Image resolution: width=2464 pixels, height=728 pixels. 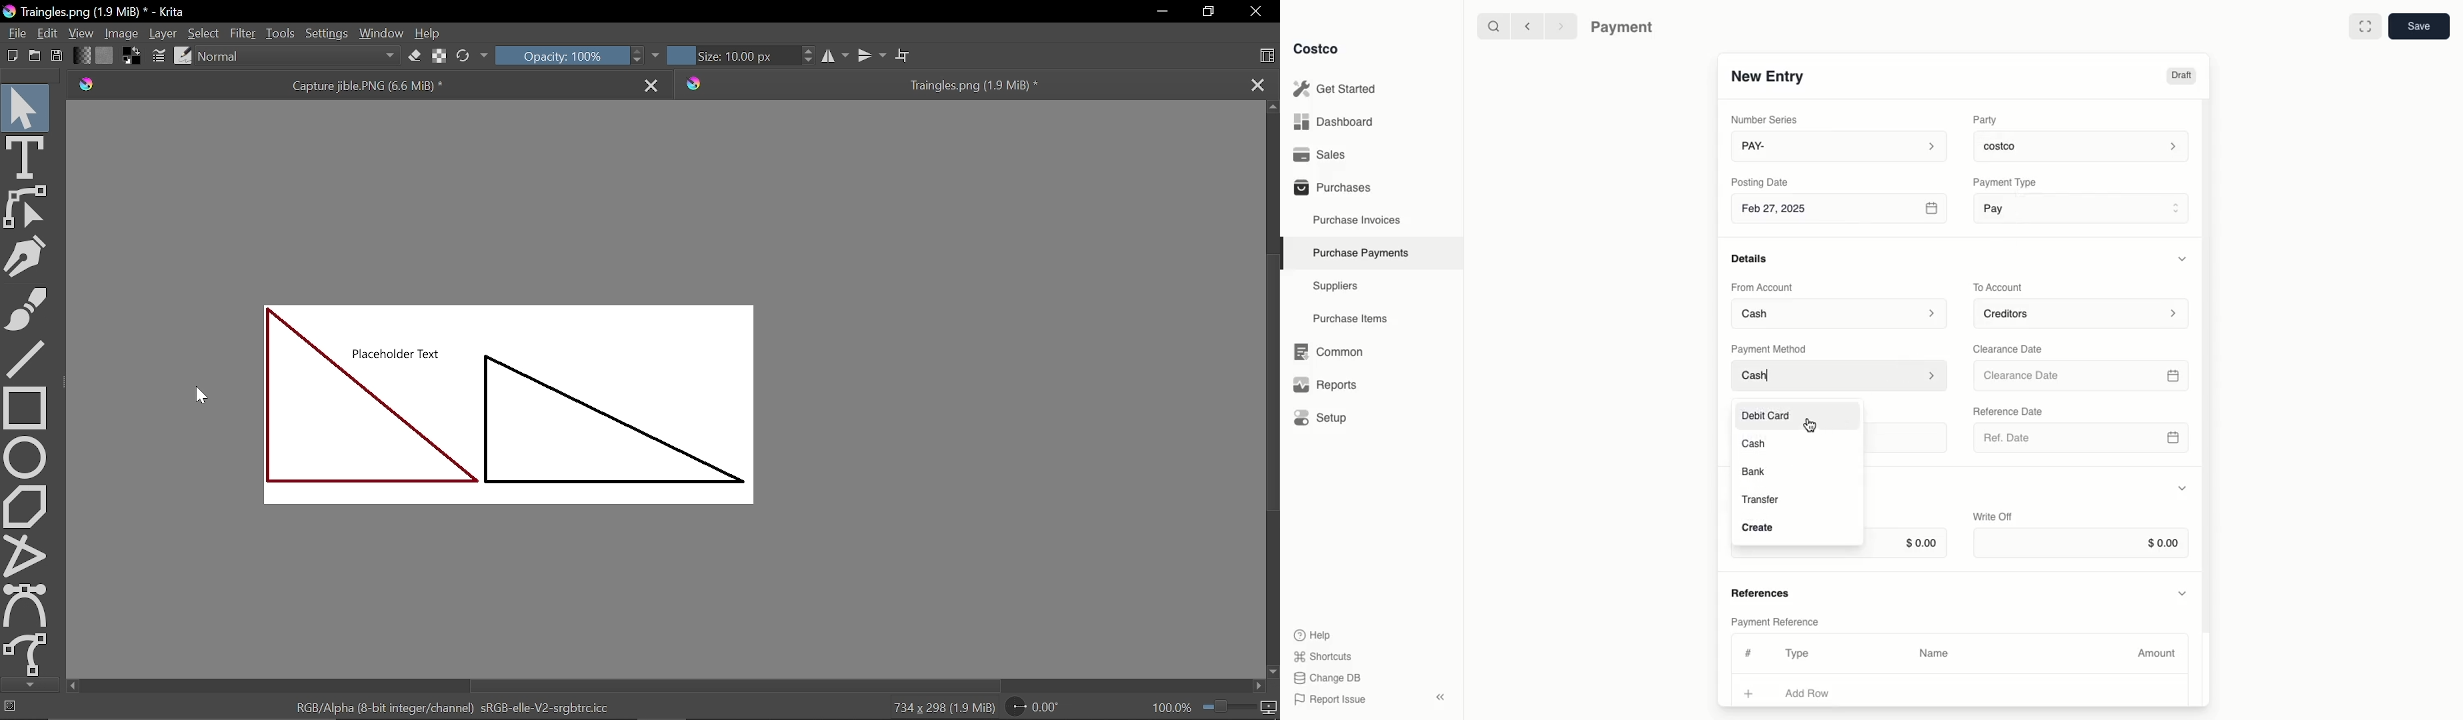 I want to click on Debit card, so click(x=1772, y=412).